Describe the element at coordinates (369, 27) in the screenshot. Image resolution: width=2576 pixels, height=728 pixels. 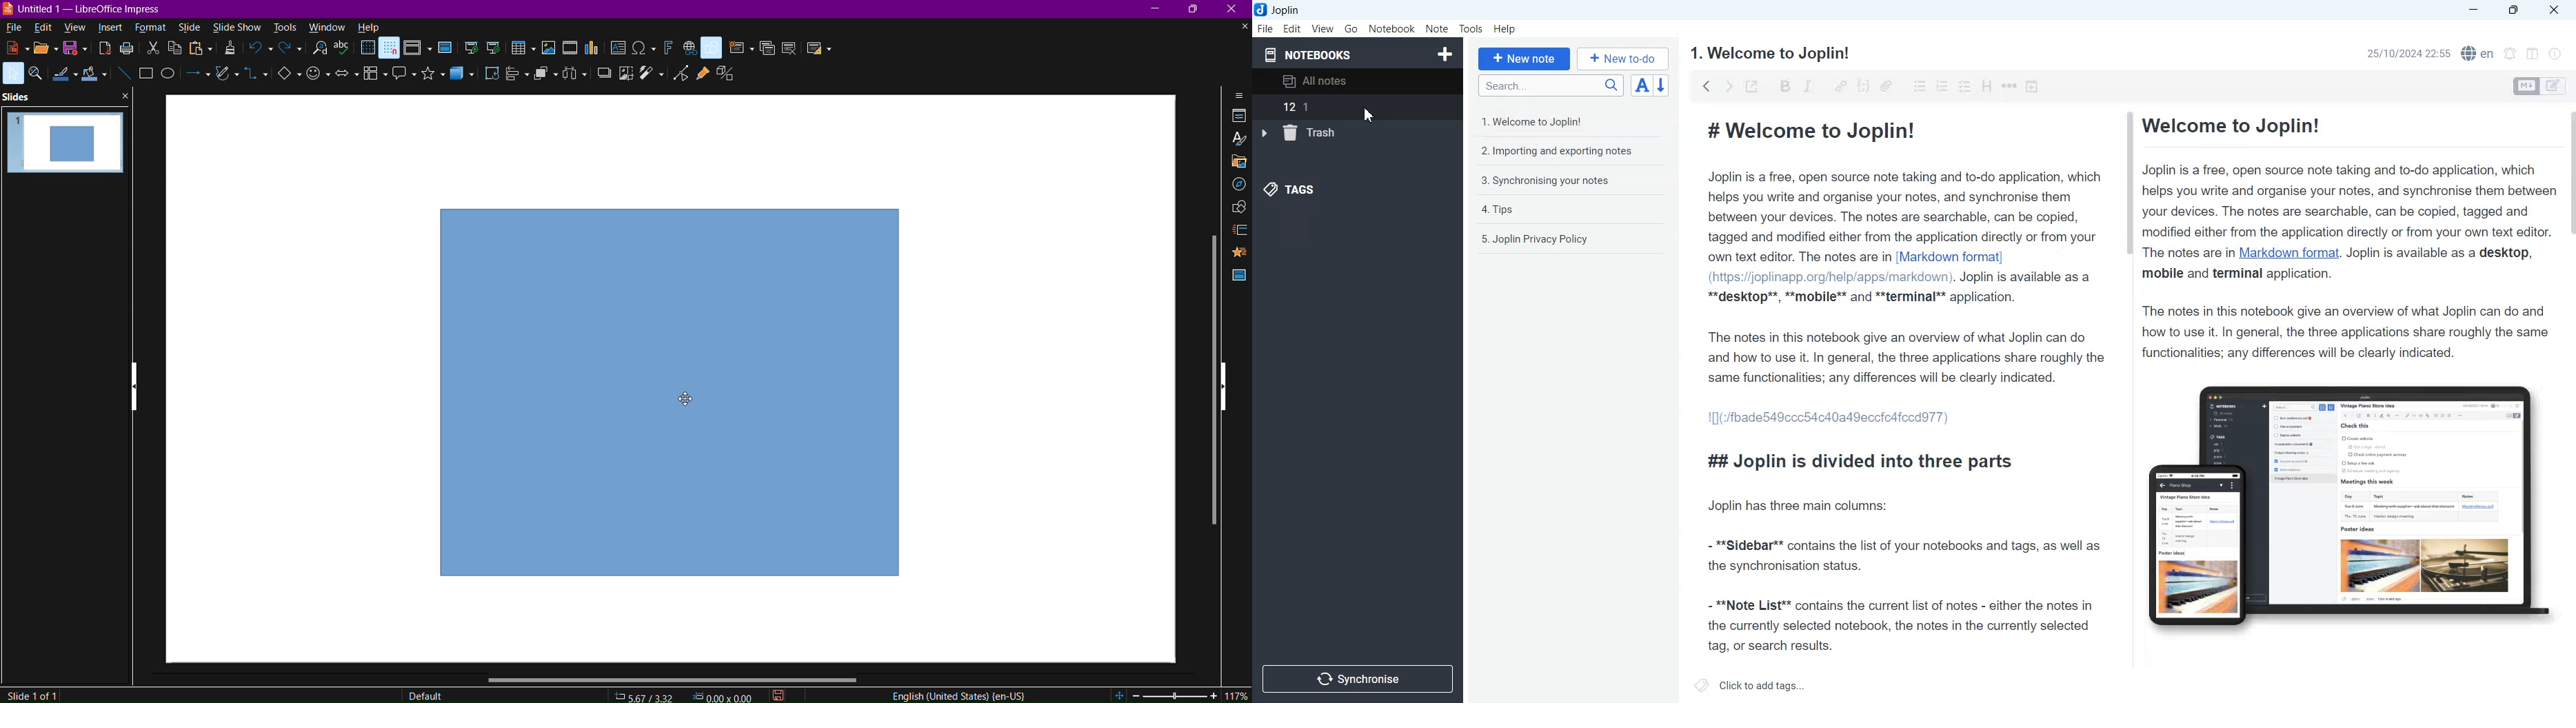
I see `Help` at that location.